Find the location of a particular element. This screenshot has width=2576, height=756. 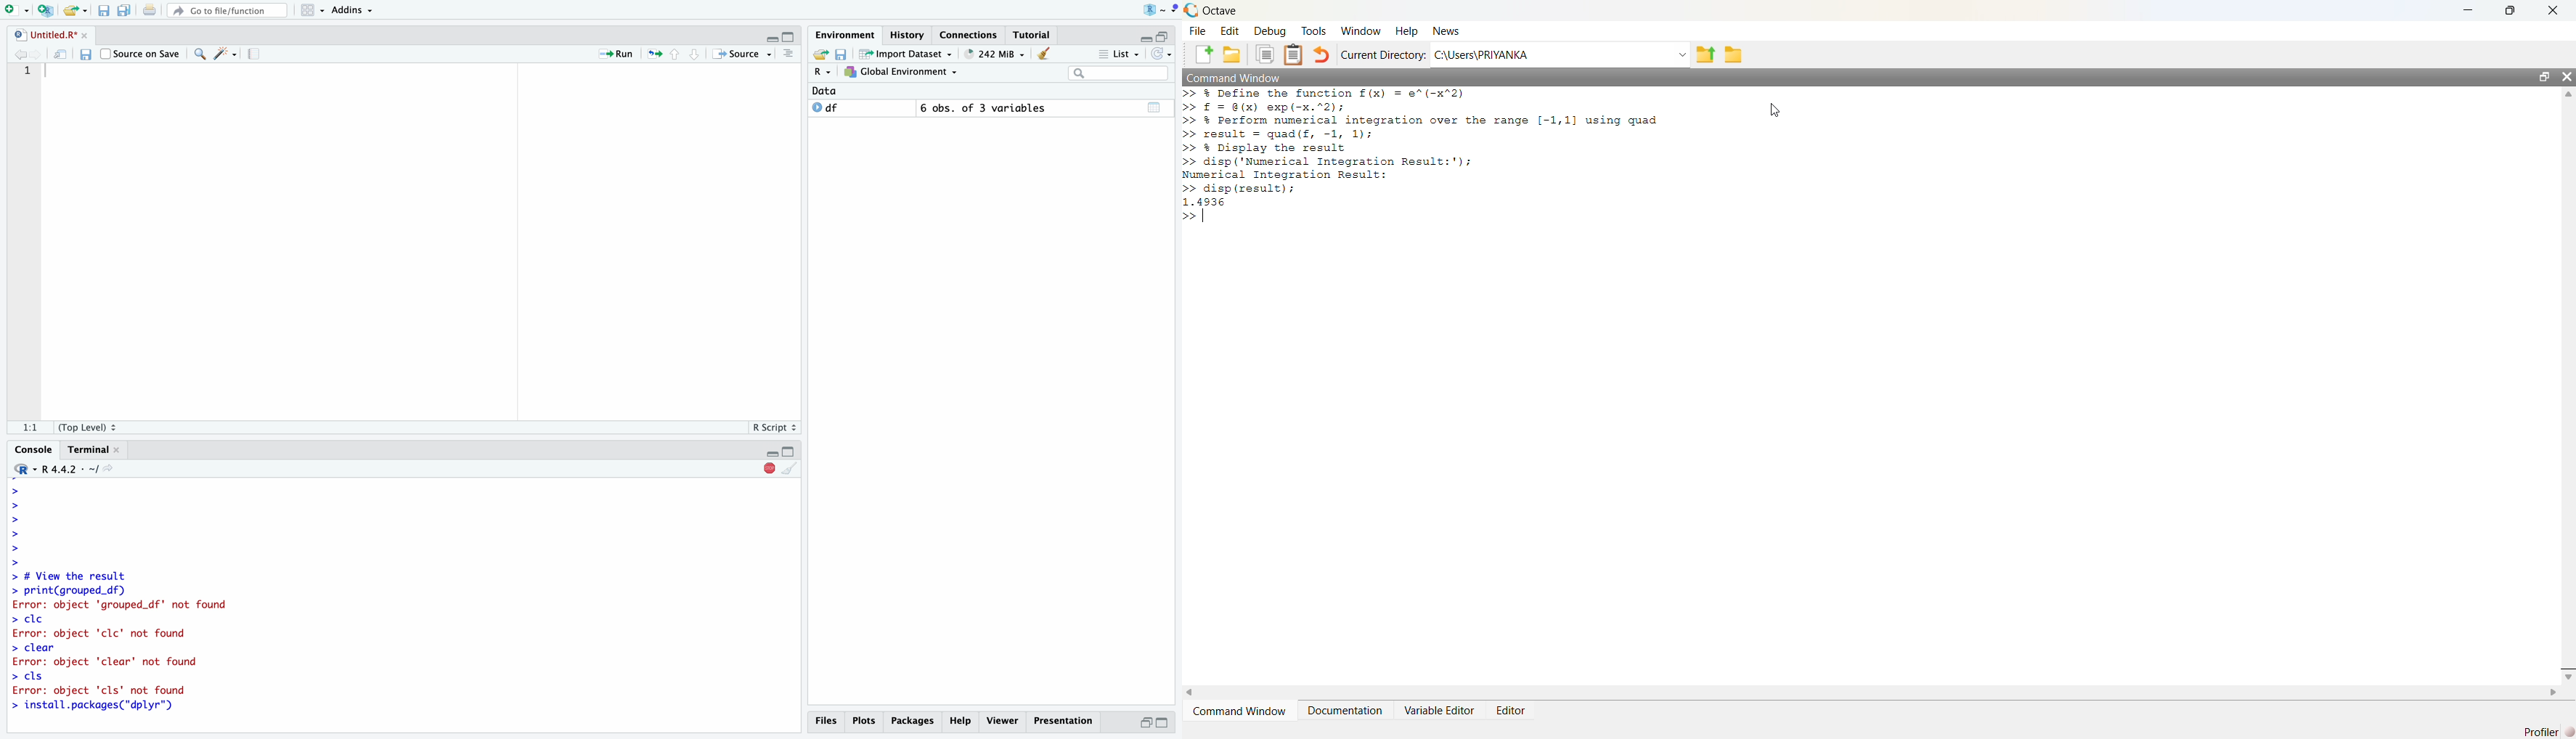

Tutorial is located at coordinates (1029, 35).